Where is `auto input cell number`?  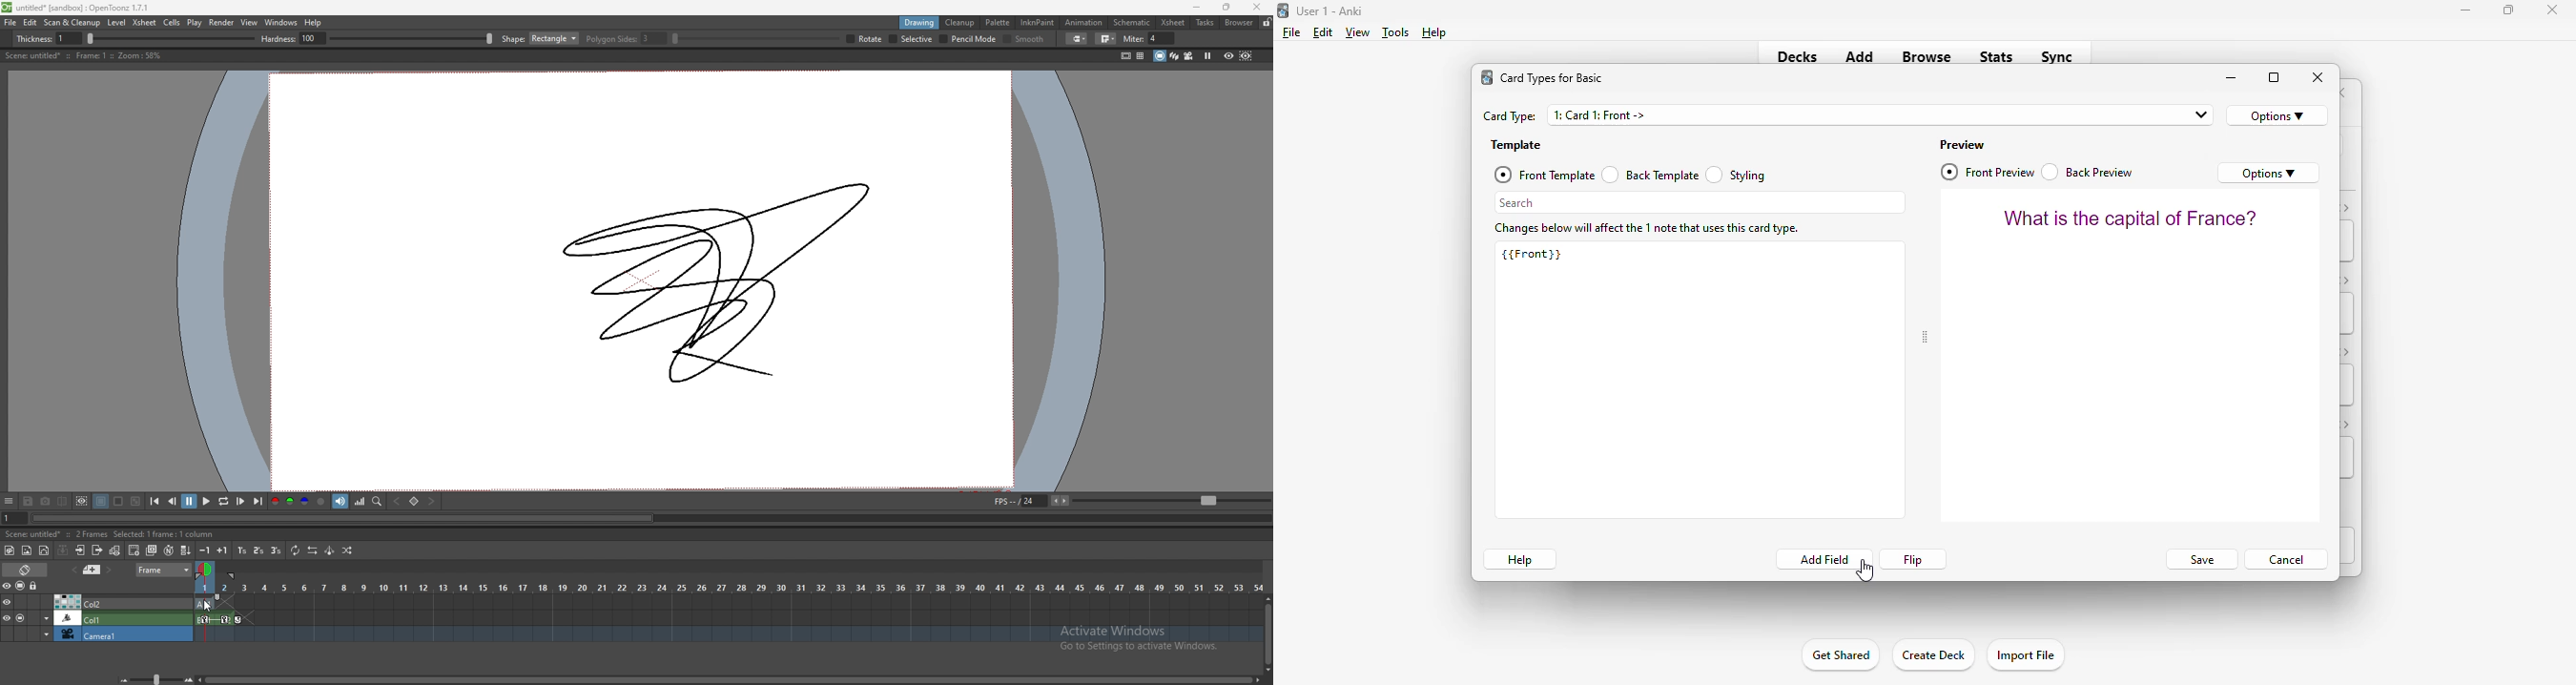 auto input cell number is located at coordinates (168, 550).